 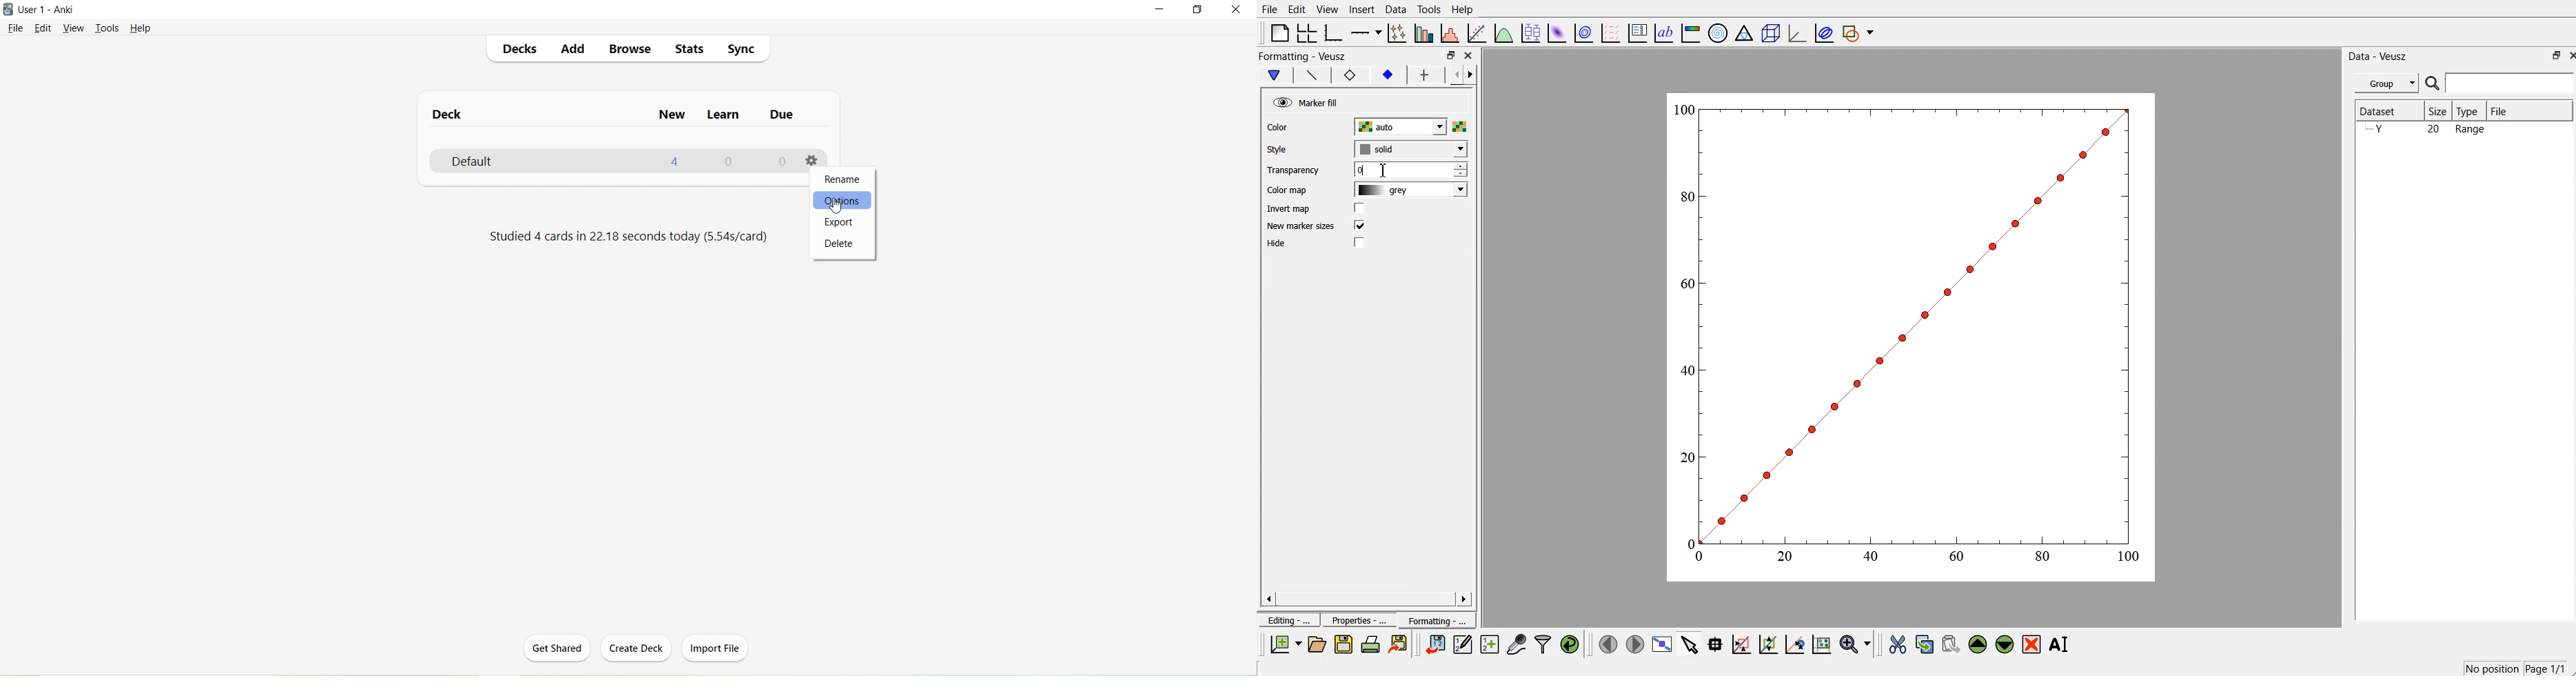 What do you see at coordinates (1436, 618) in the screenshot?
I see `Formatting` at bounding box center [1436, 618].